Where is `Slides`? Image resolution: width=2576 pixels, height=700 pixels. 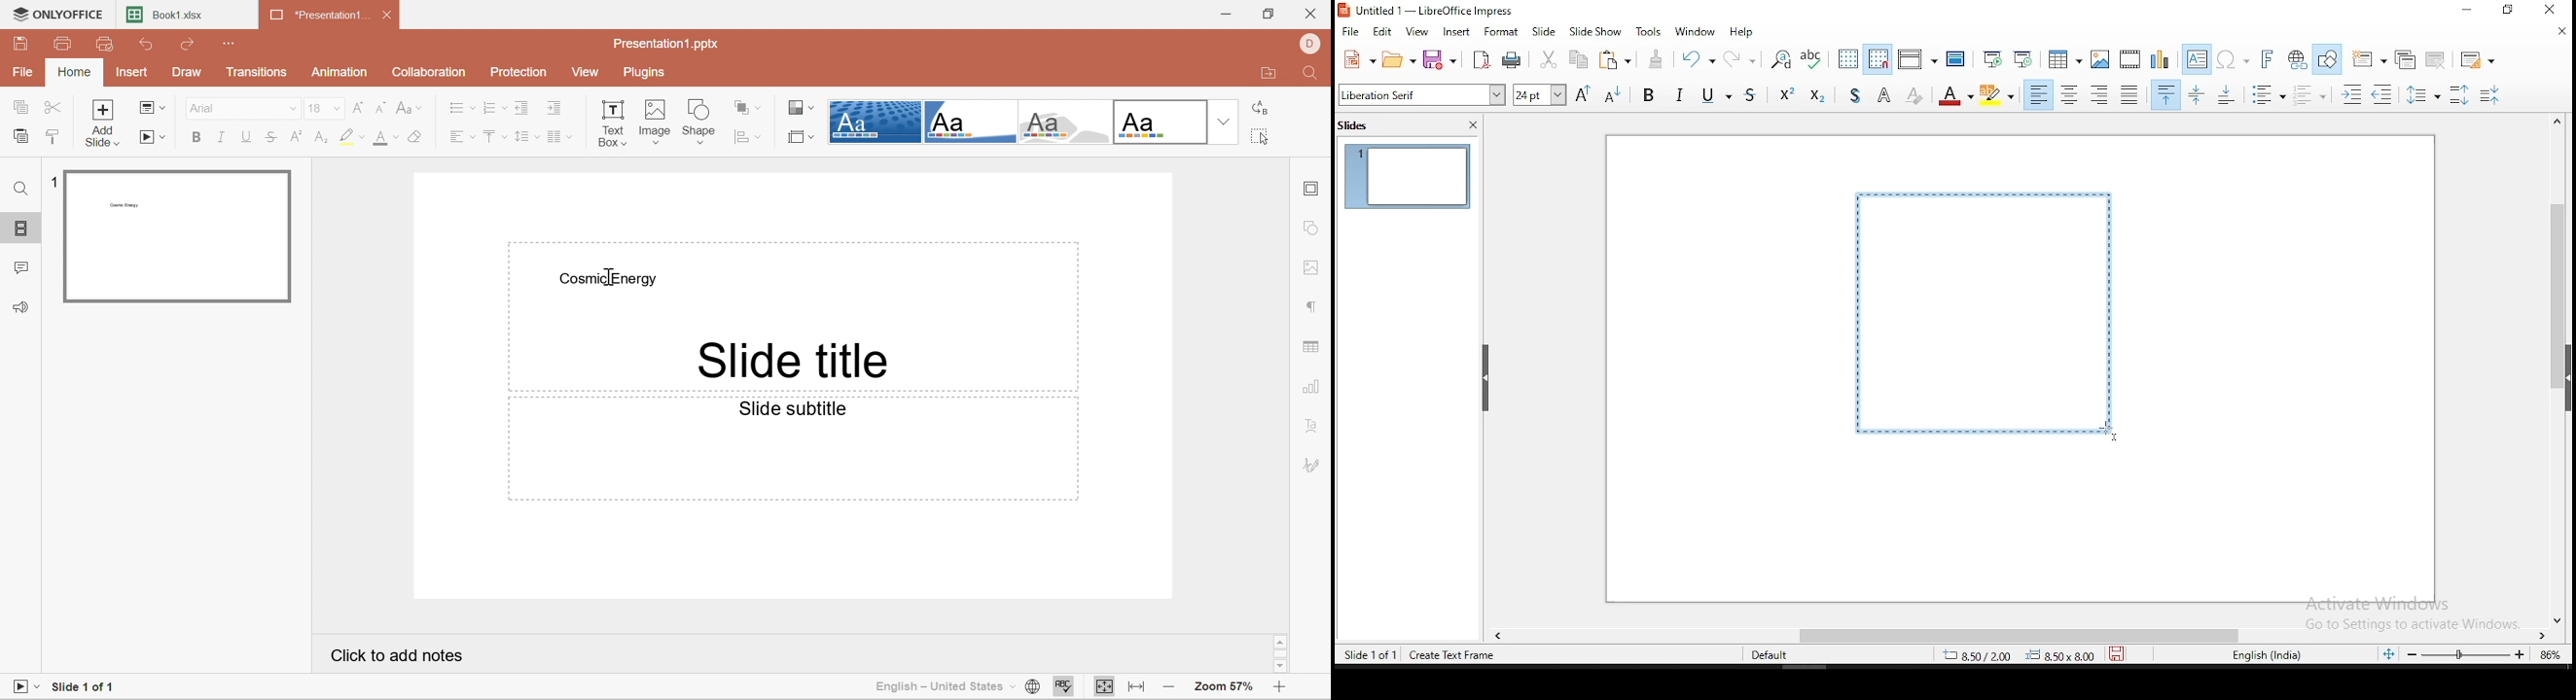
Slides is located at coordinates (22, 229).